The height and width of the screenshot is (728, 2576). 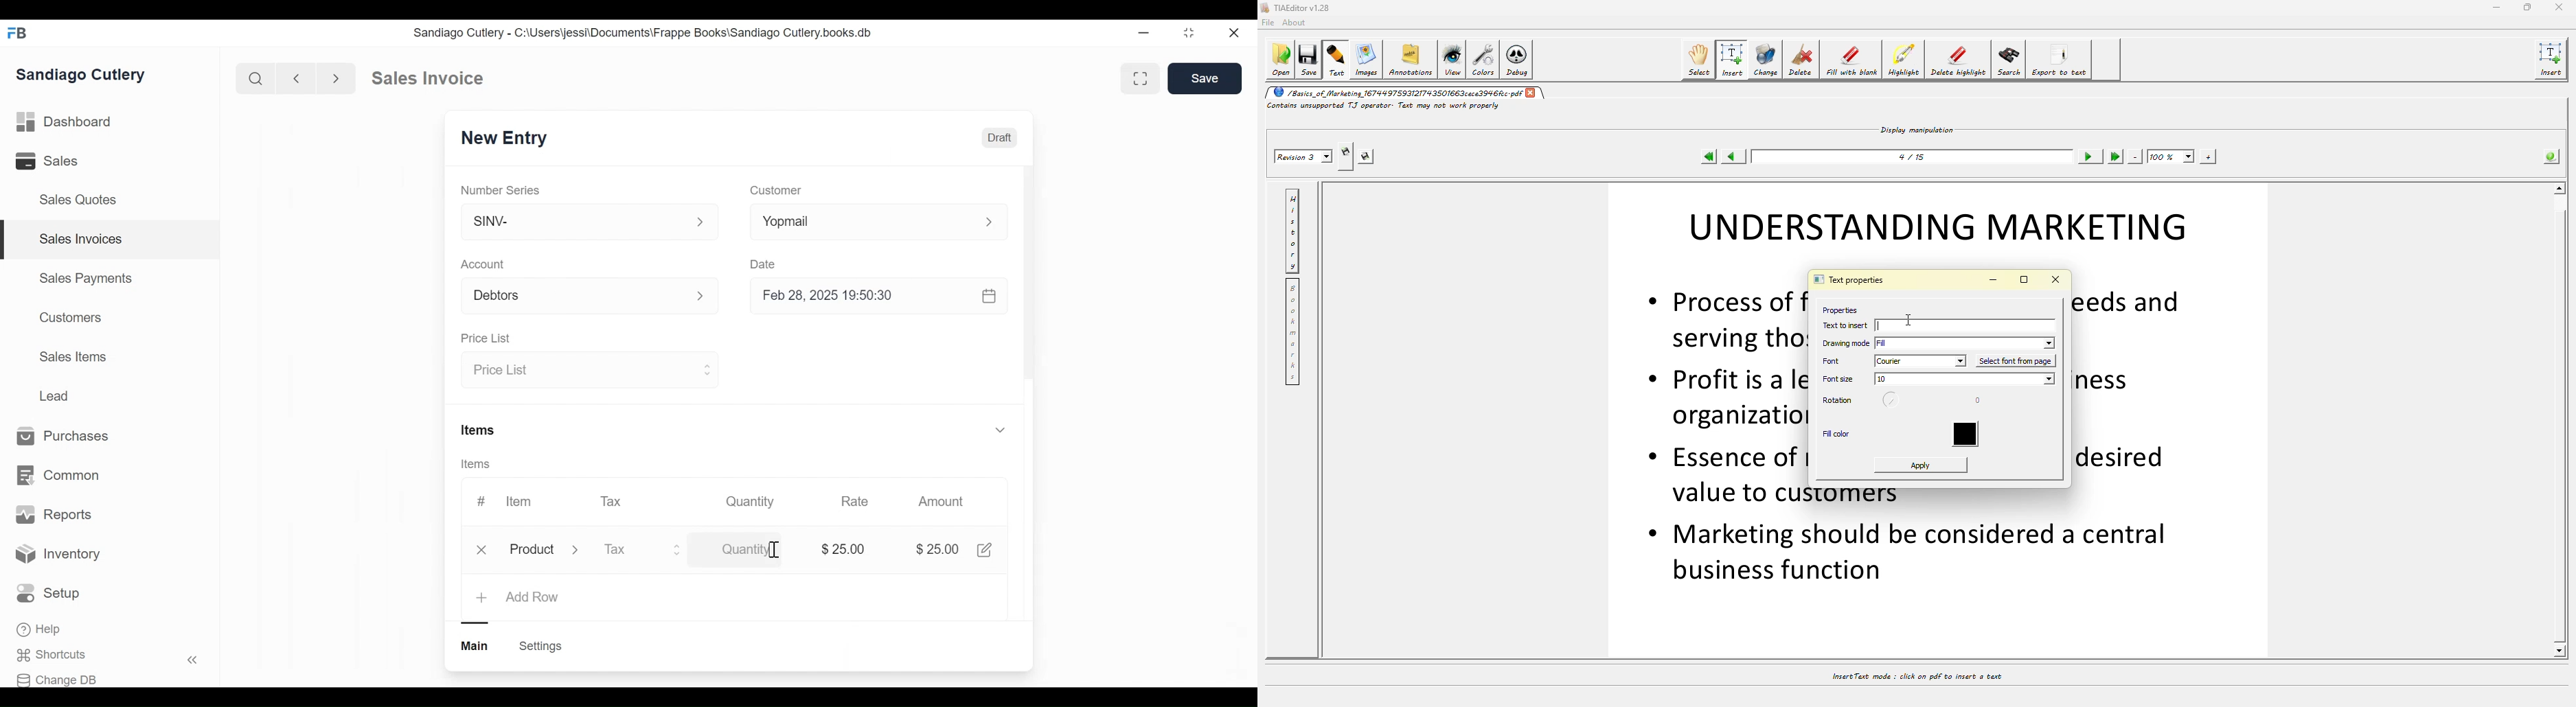 What do you see at coordinates (1028, 277) in the screenshot?
I see `scrollbar` at bounding box center [1028, 277].